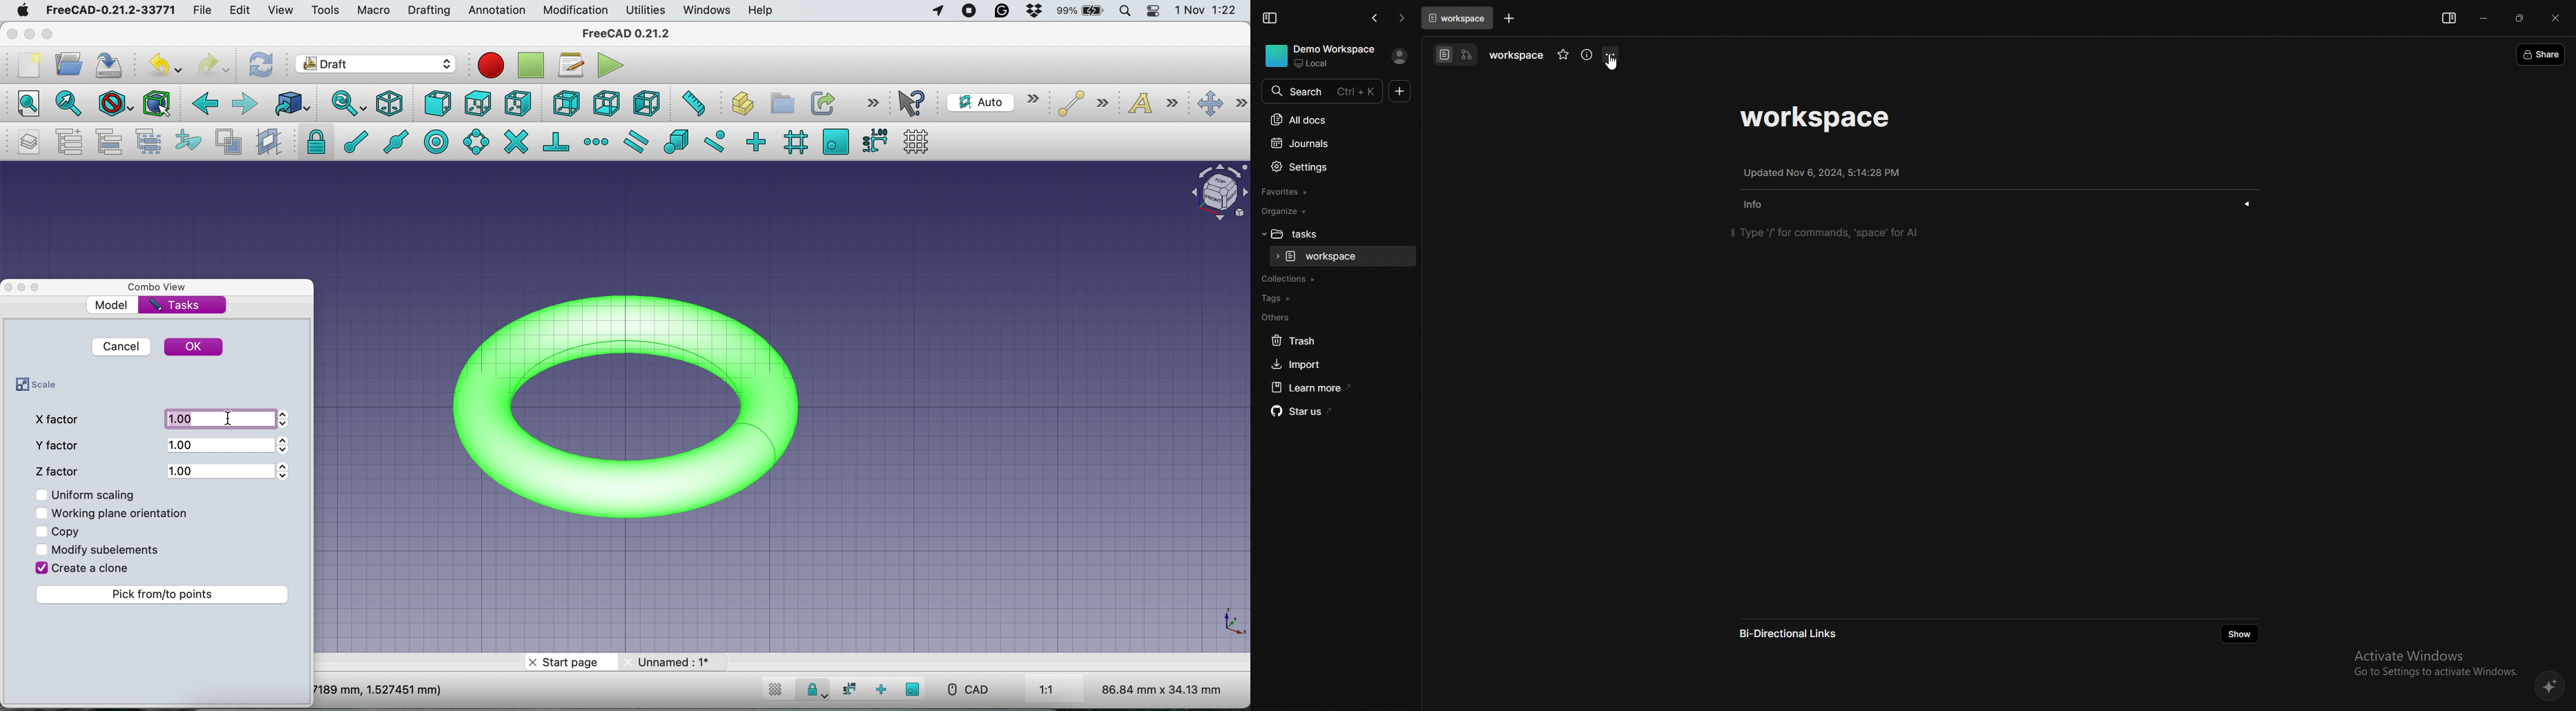 The image size is (2576, 728). I want to click on ok, so click(195, 347).